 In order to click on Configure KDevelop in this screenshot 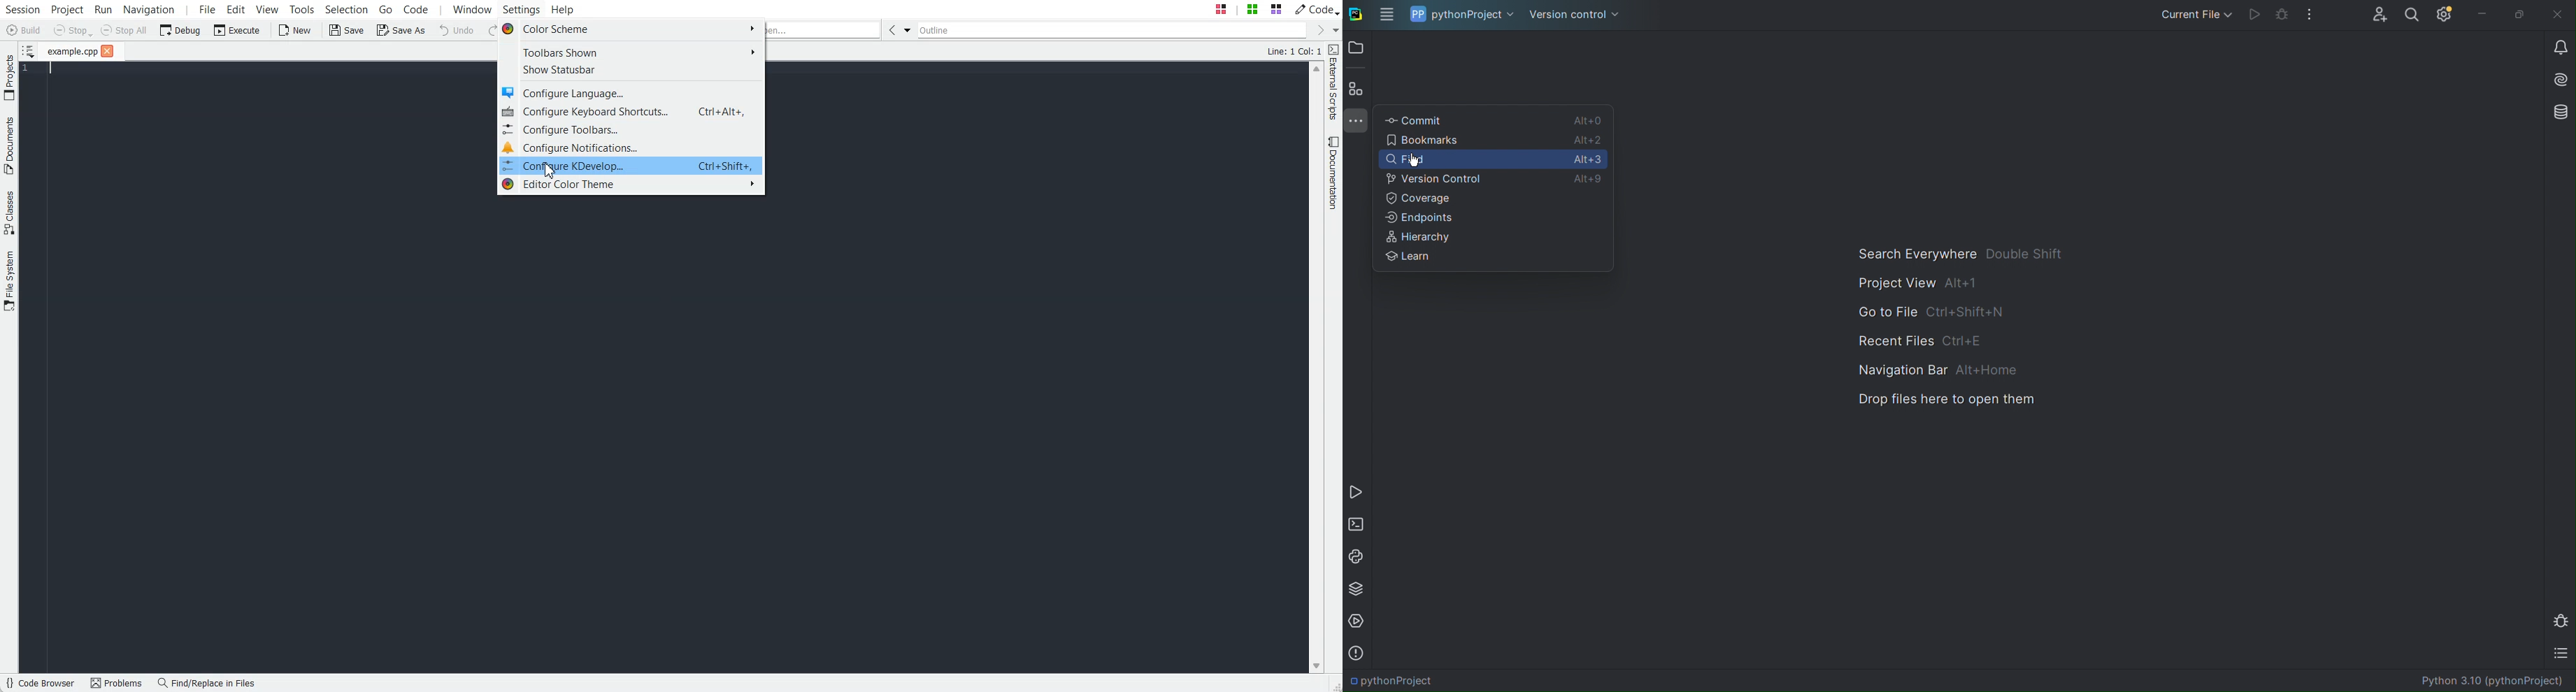, I will do `click(630, 166)`.